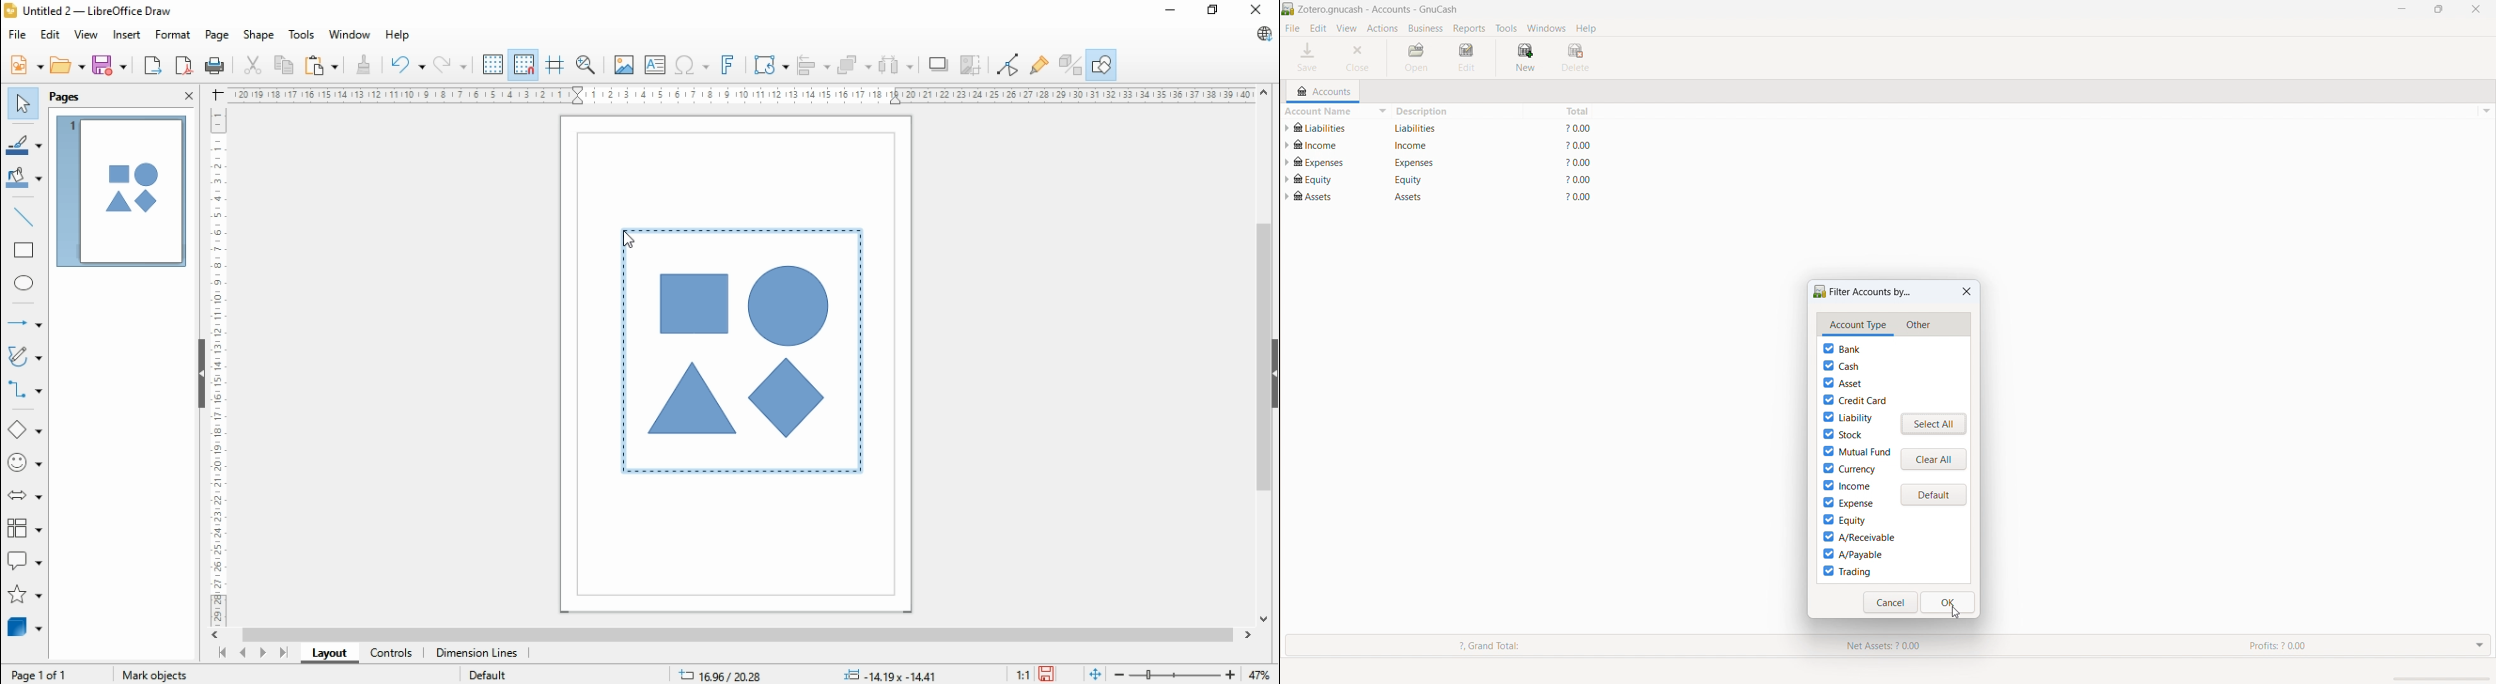 This screenshot has height=700, width=2520. I want to click on file, so click(1292, 28).